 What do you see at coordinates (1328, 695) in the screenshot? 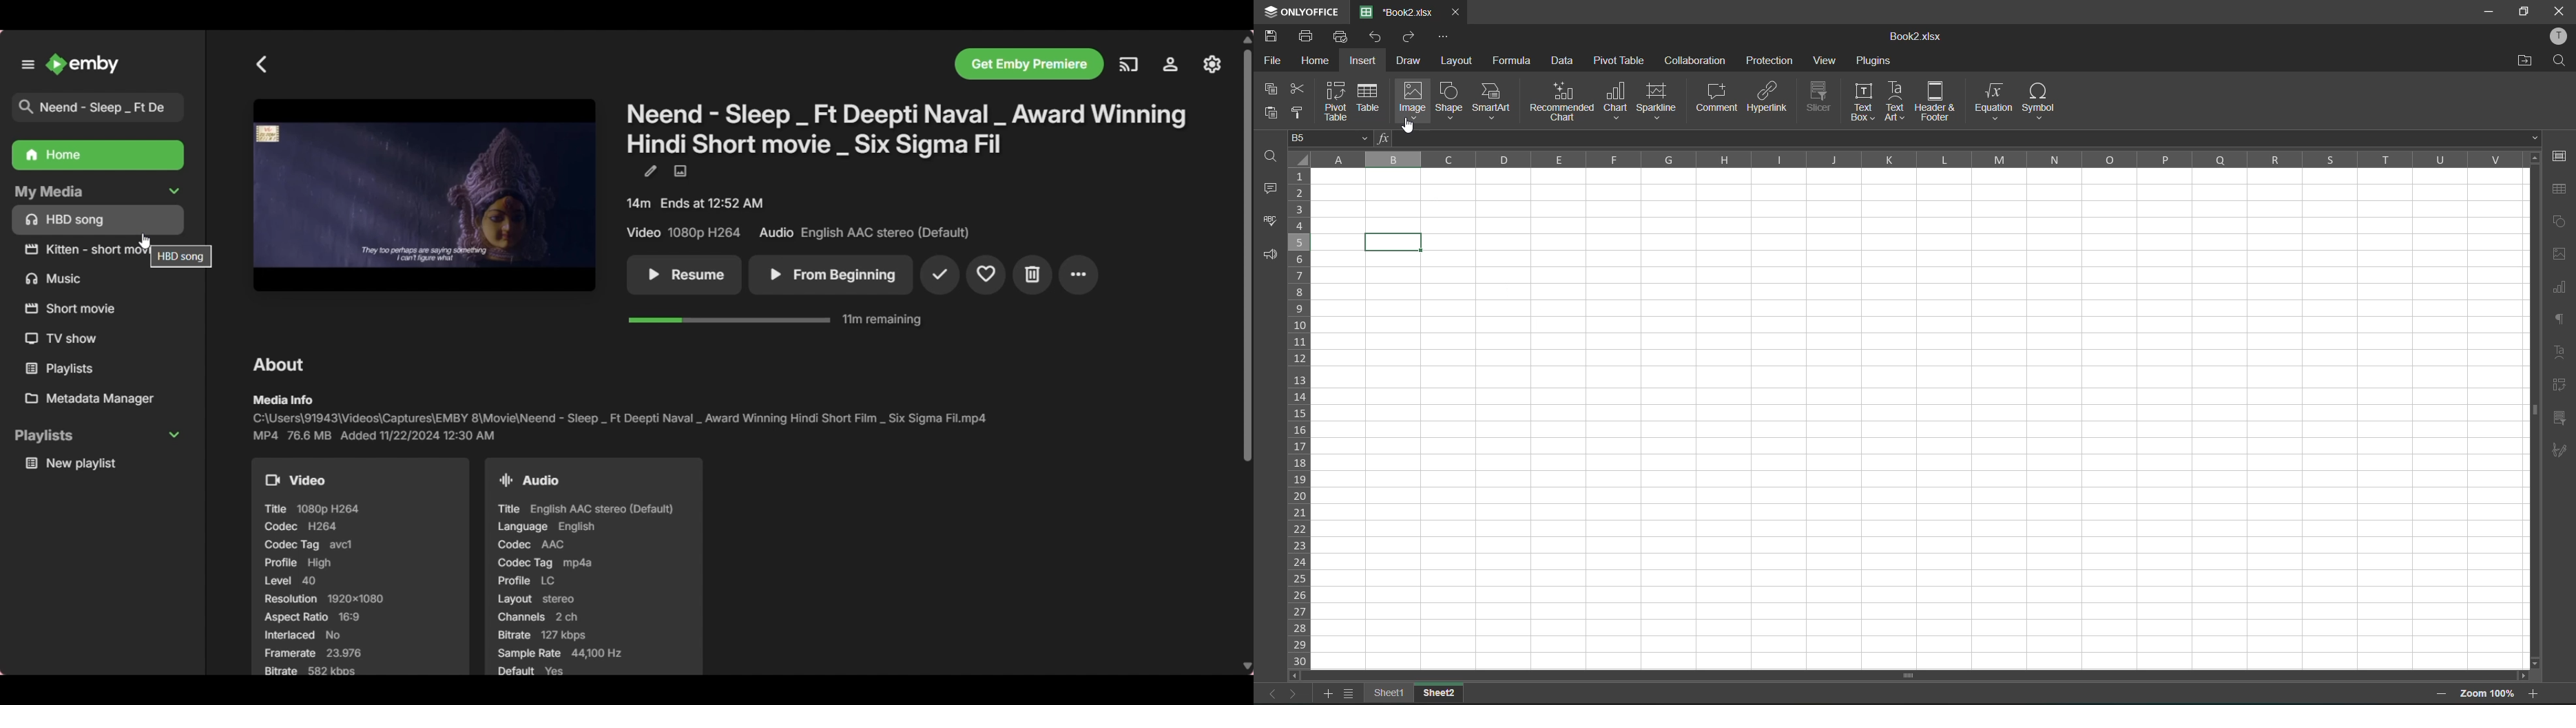
I see `add sheet` at bounding box center [1328, 695].